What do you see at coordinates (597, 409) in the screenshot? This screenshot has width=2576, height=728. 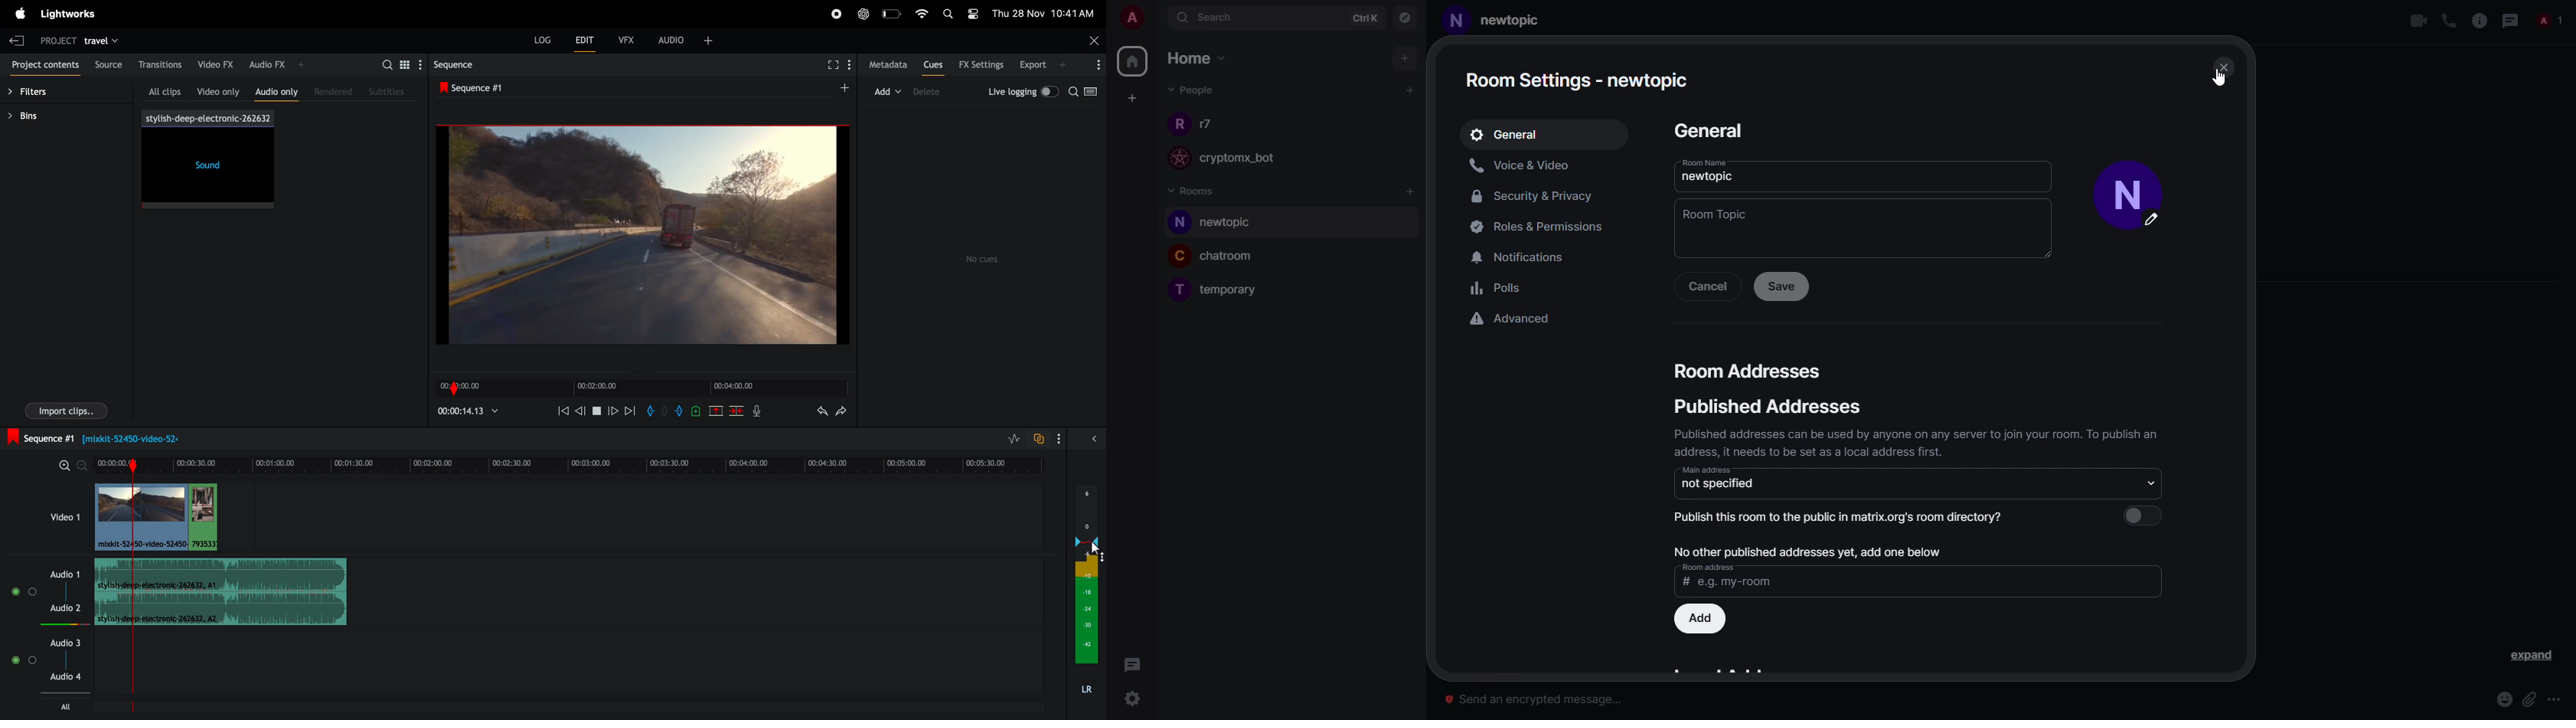 I see `pause play` at bounding box center [597, 409].